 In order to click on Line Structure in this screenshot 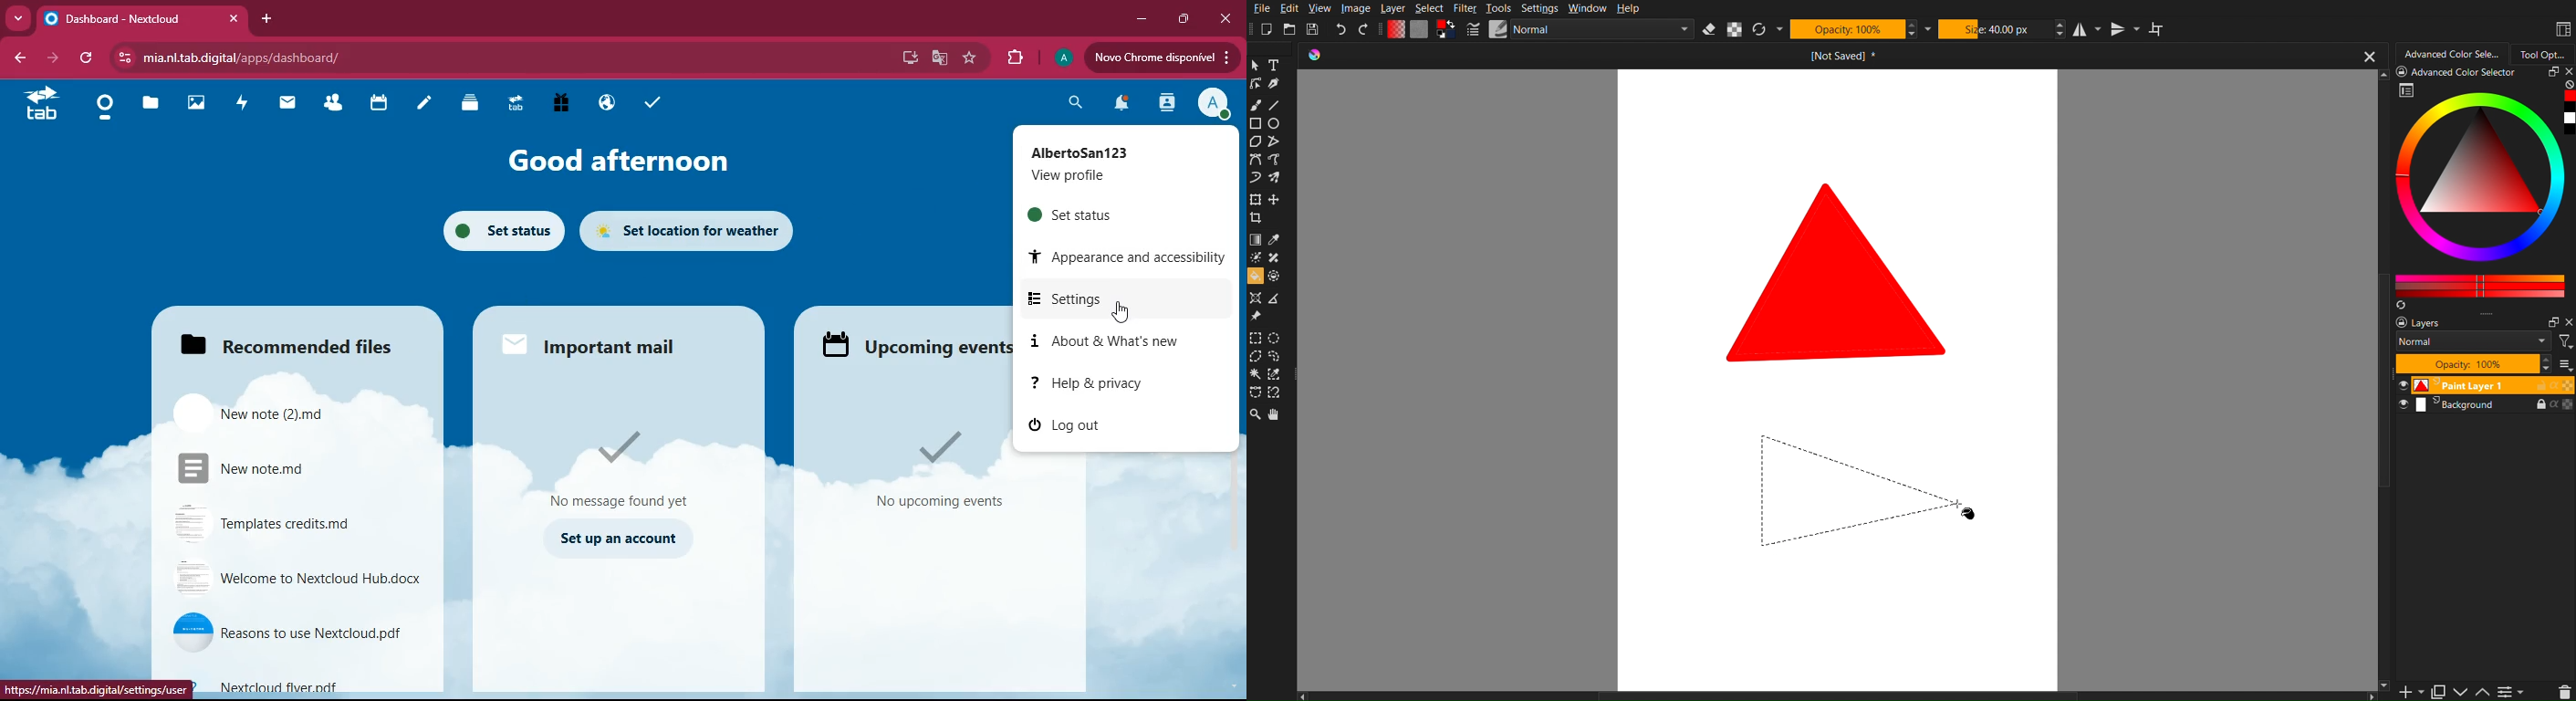, I will do `click(1870, 488)`.